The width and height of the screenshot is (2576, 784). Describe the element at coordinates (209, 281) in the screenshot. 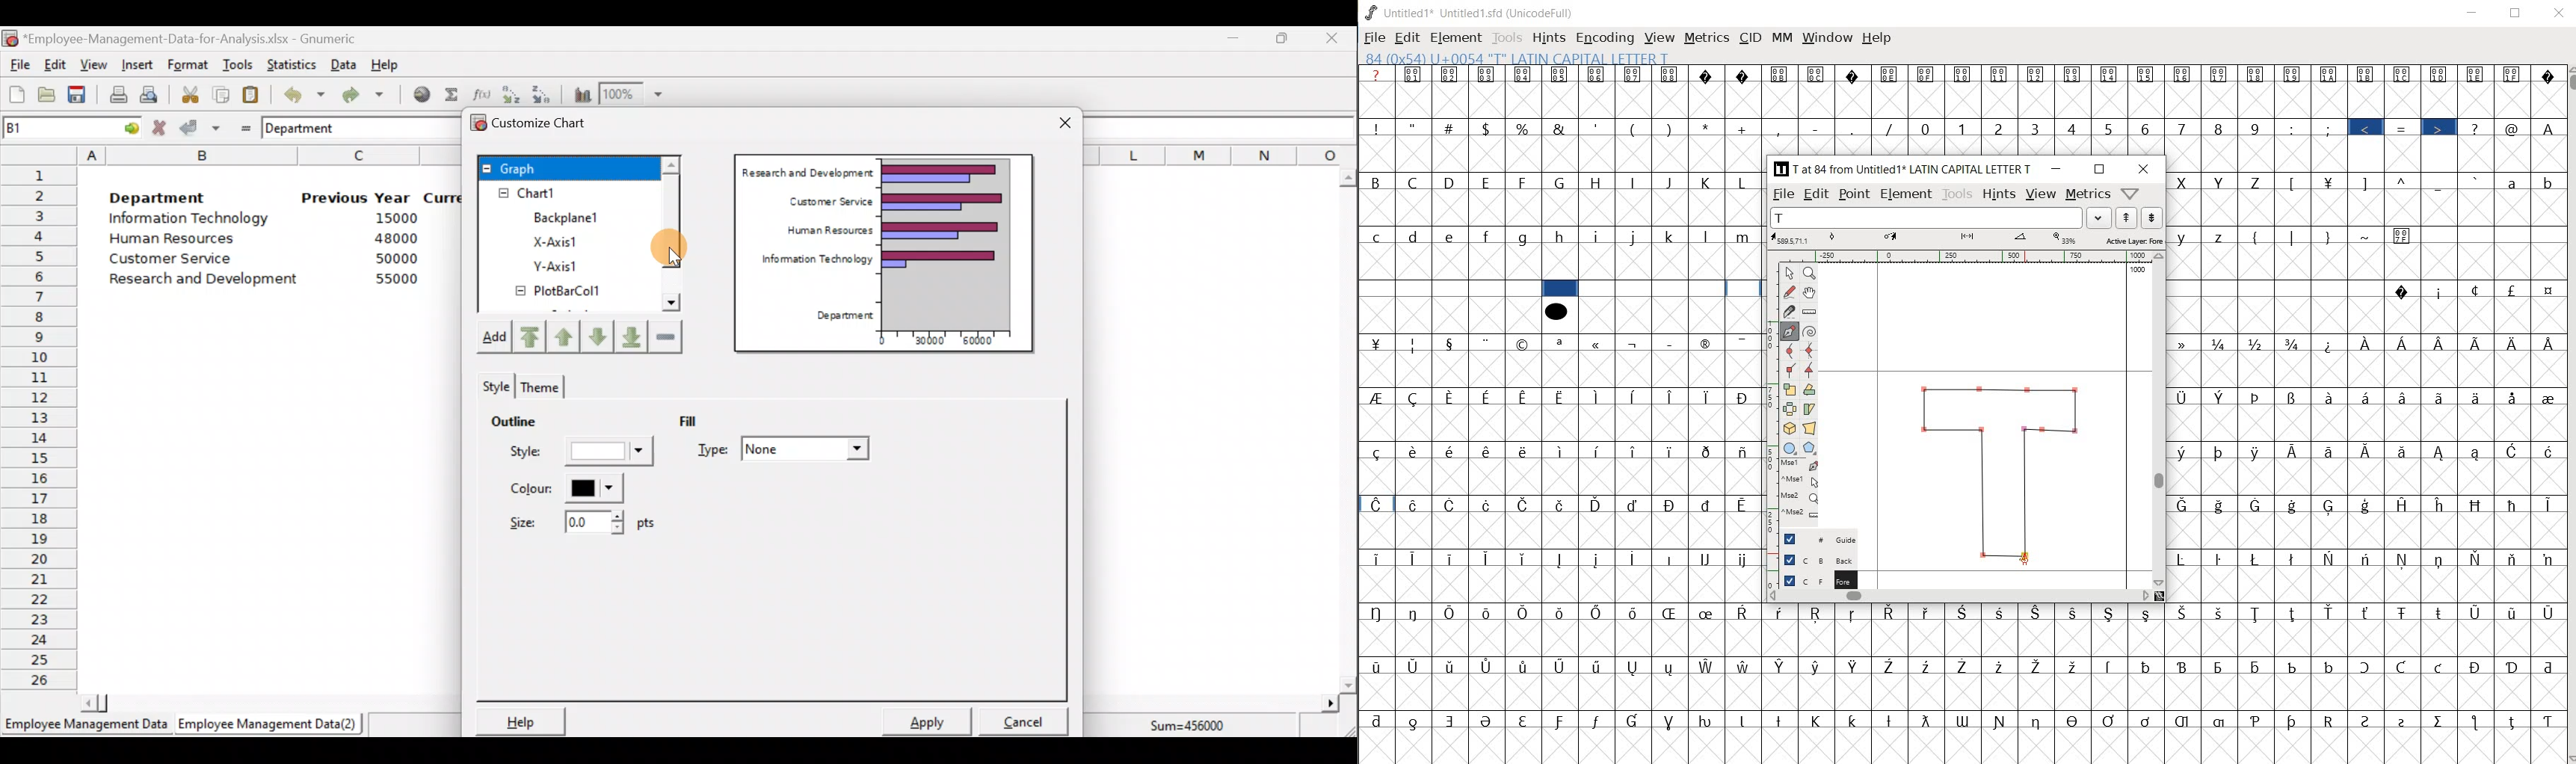

I see `Research and Development` at that location.